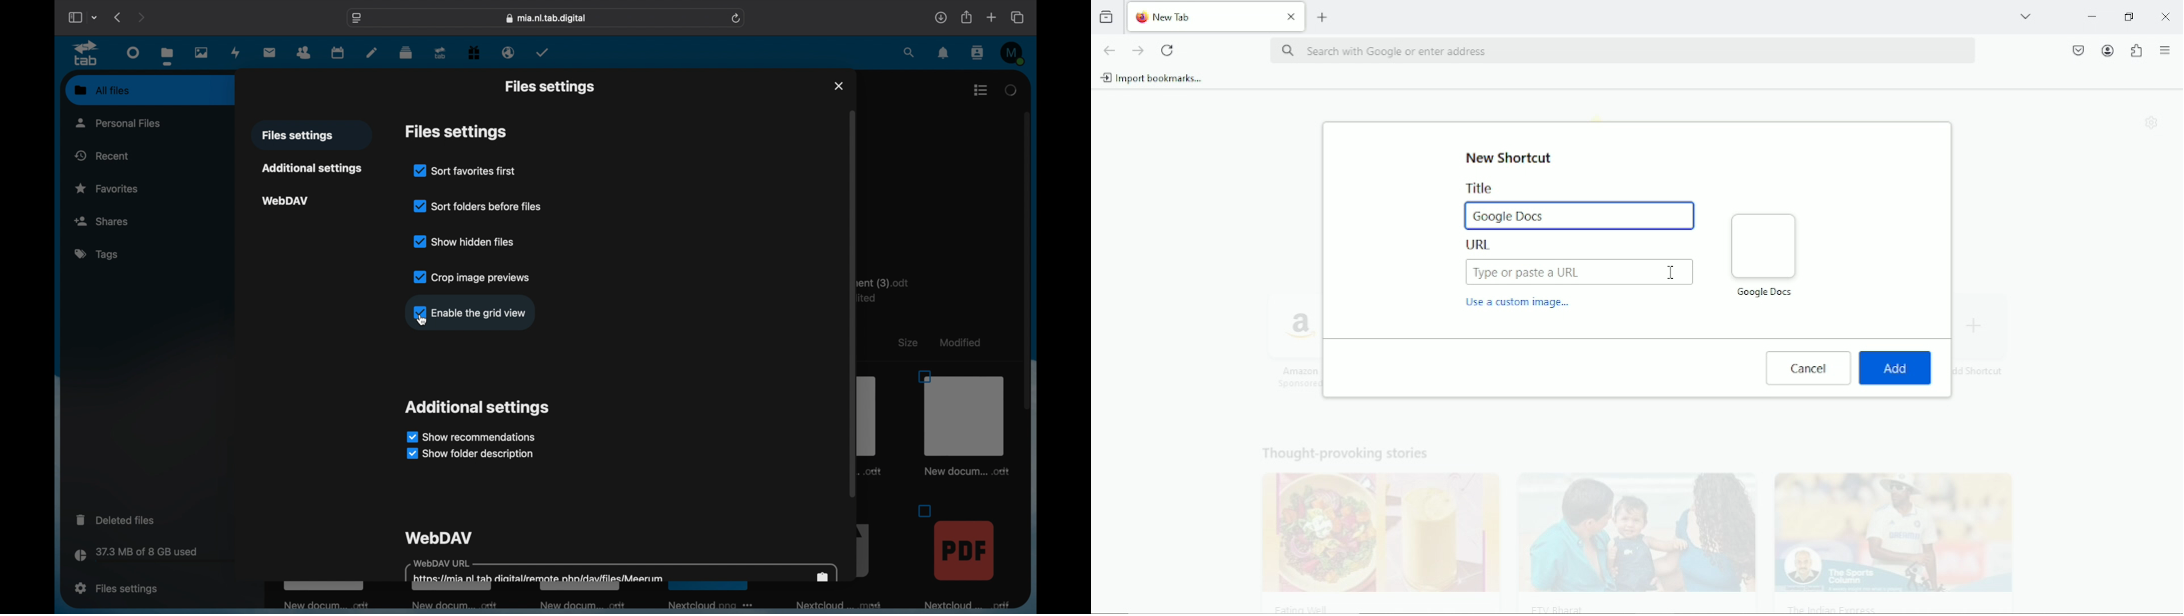 This screenshot has width=2184, height=616. I want to click on notification, so click(944, 53).